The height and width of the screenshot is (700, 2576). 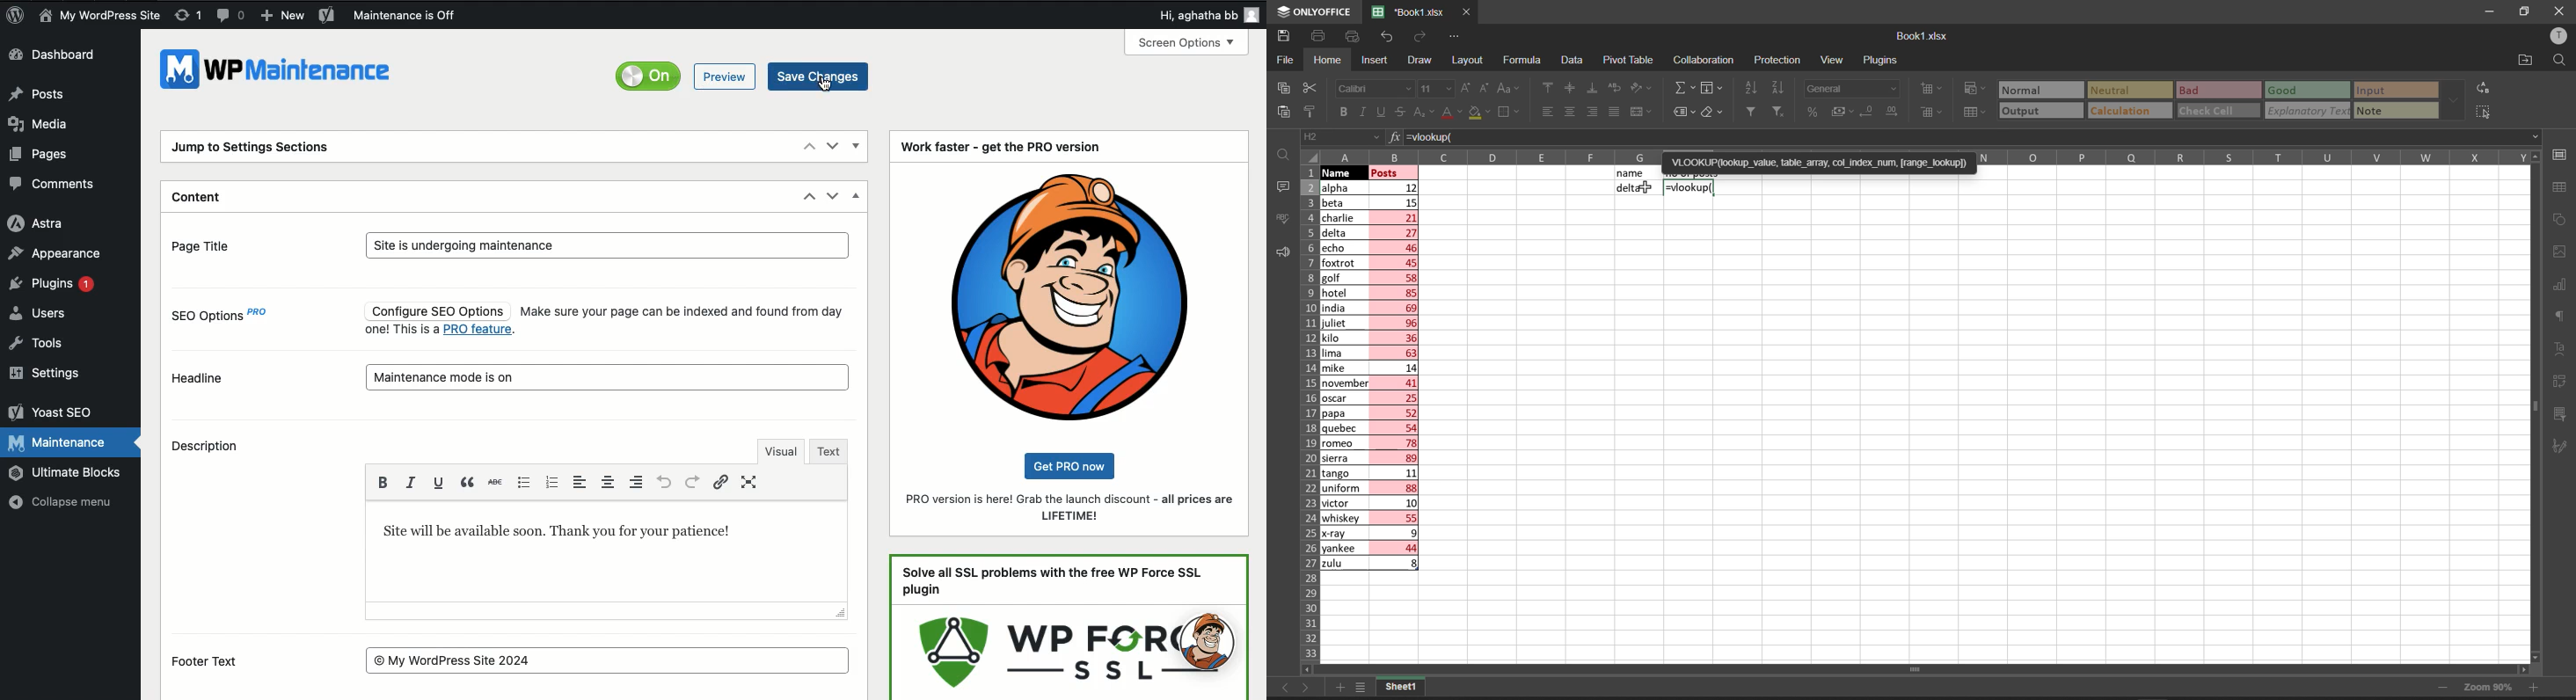 What do you see at coordinates (2112, 89) in the screenshot?
I see `Neutral` at bounding box center [2112, 89].